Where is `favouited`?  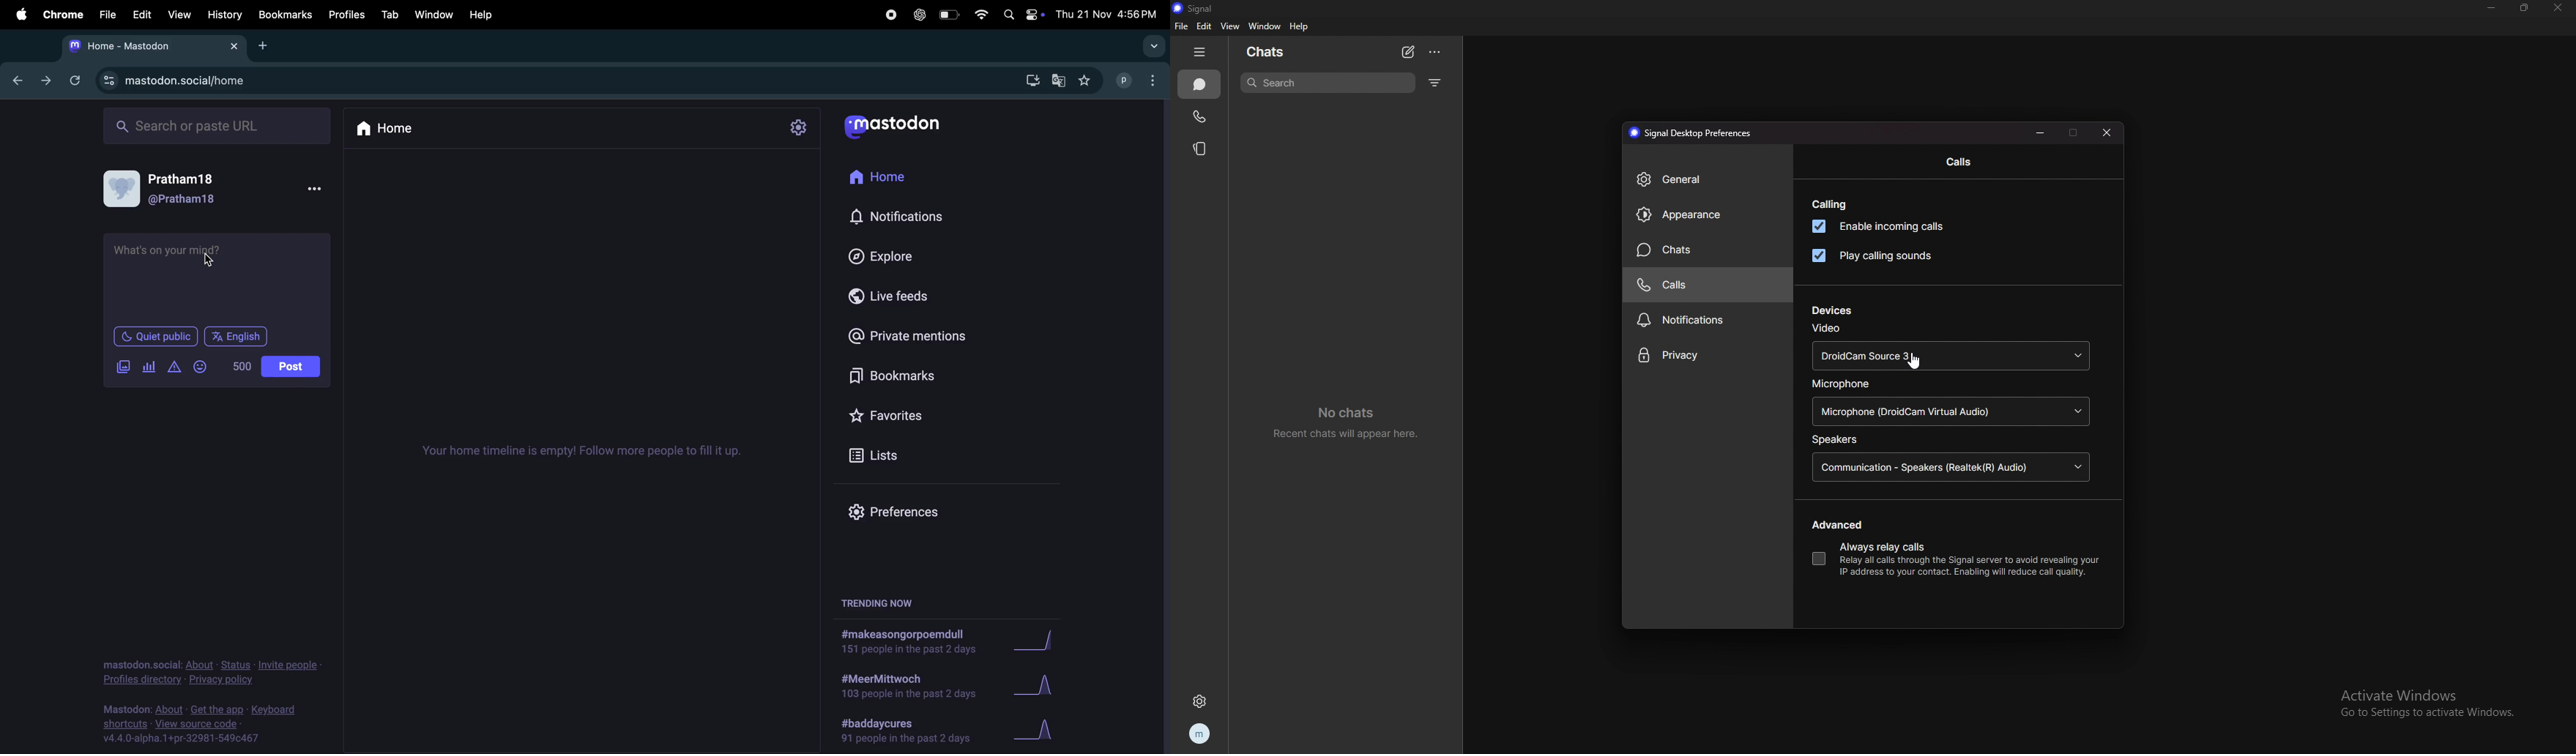
favouited is located at coordinates (1088, 80).